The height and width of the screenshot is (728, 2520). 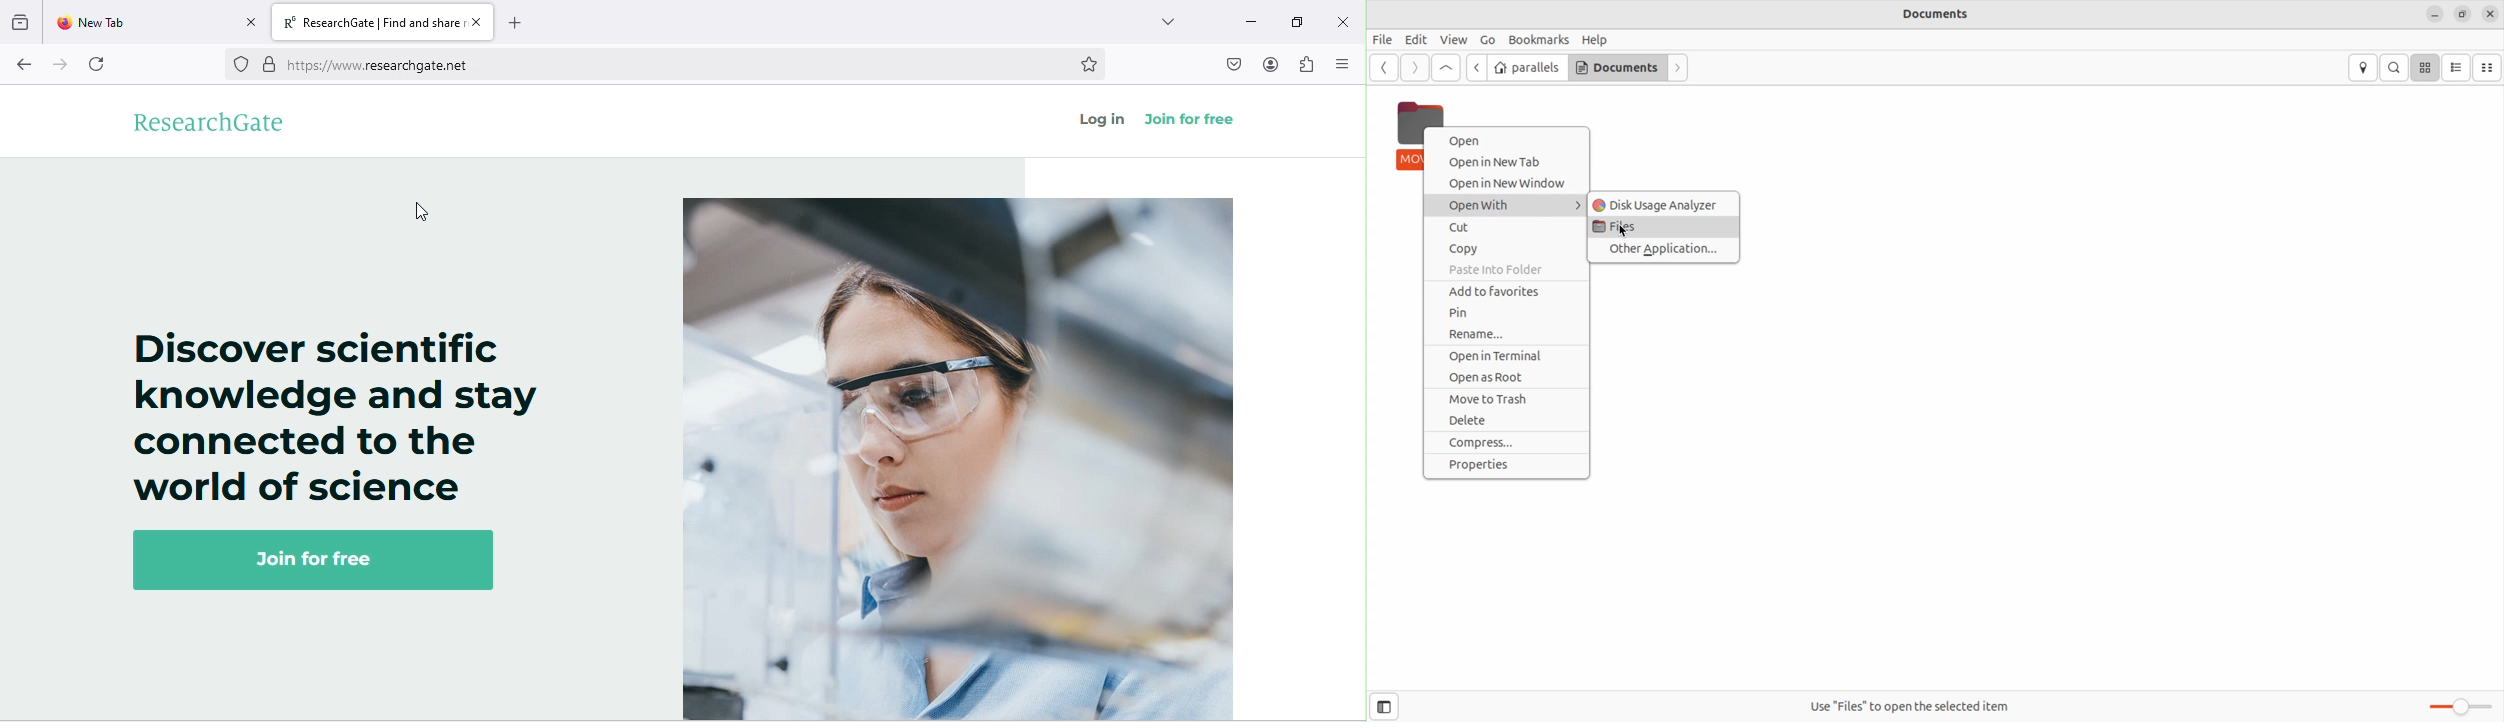 What do you see at coordinates (1505, 290) in the screenshot?
I see `Add to favorites` at bounding box center [1505, 290].